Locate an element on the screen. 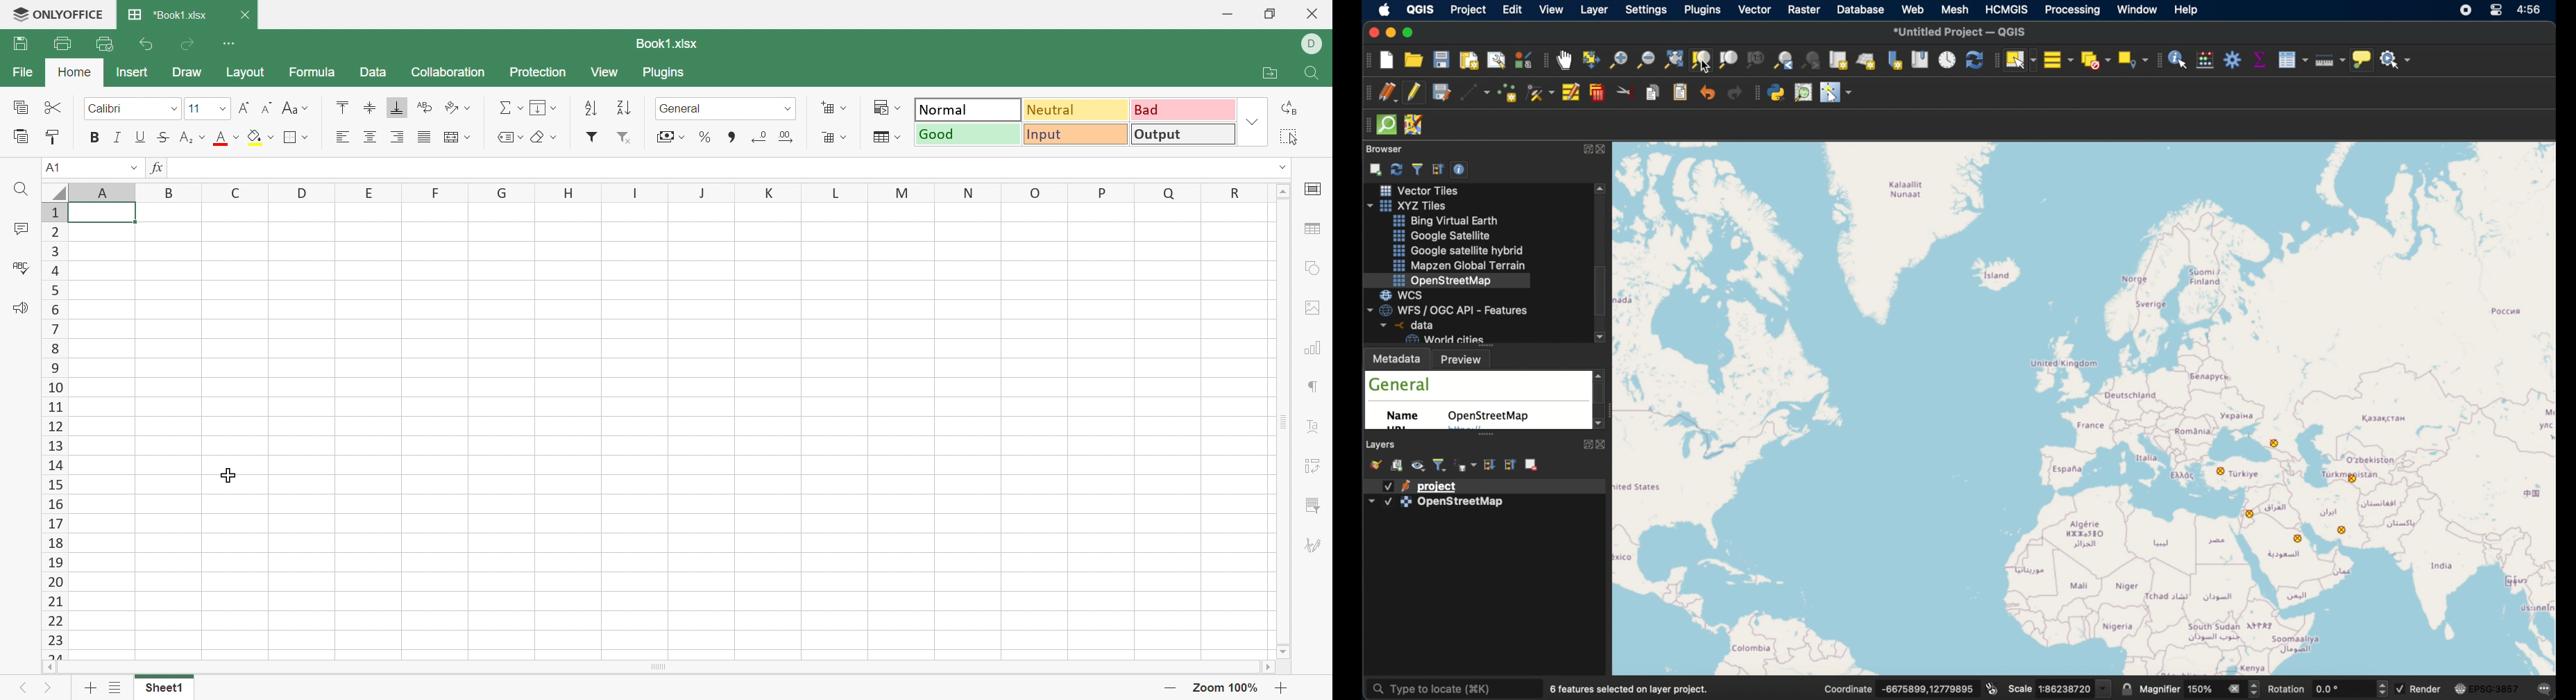  D is located at coordinates (1316, 44).